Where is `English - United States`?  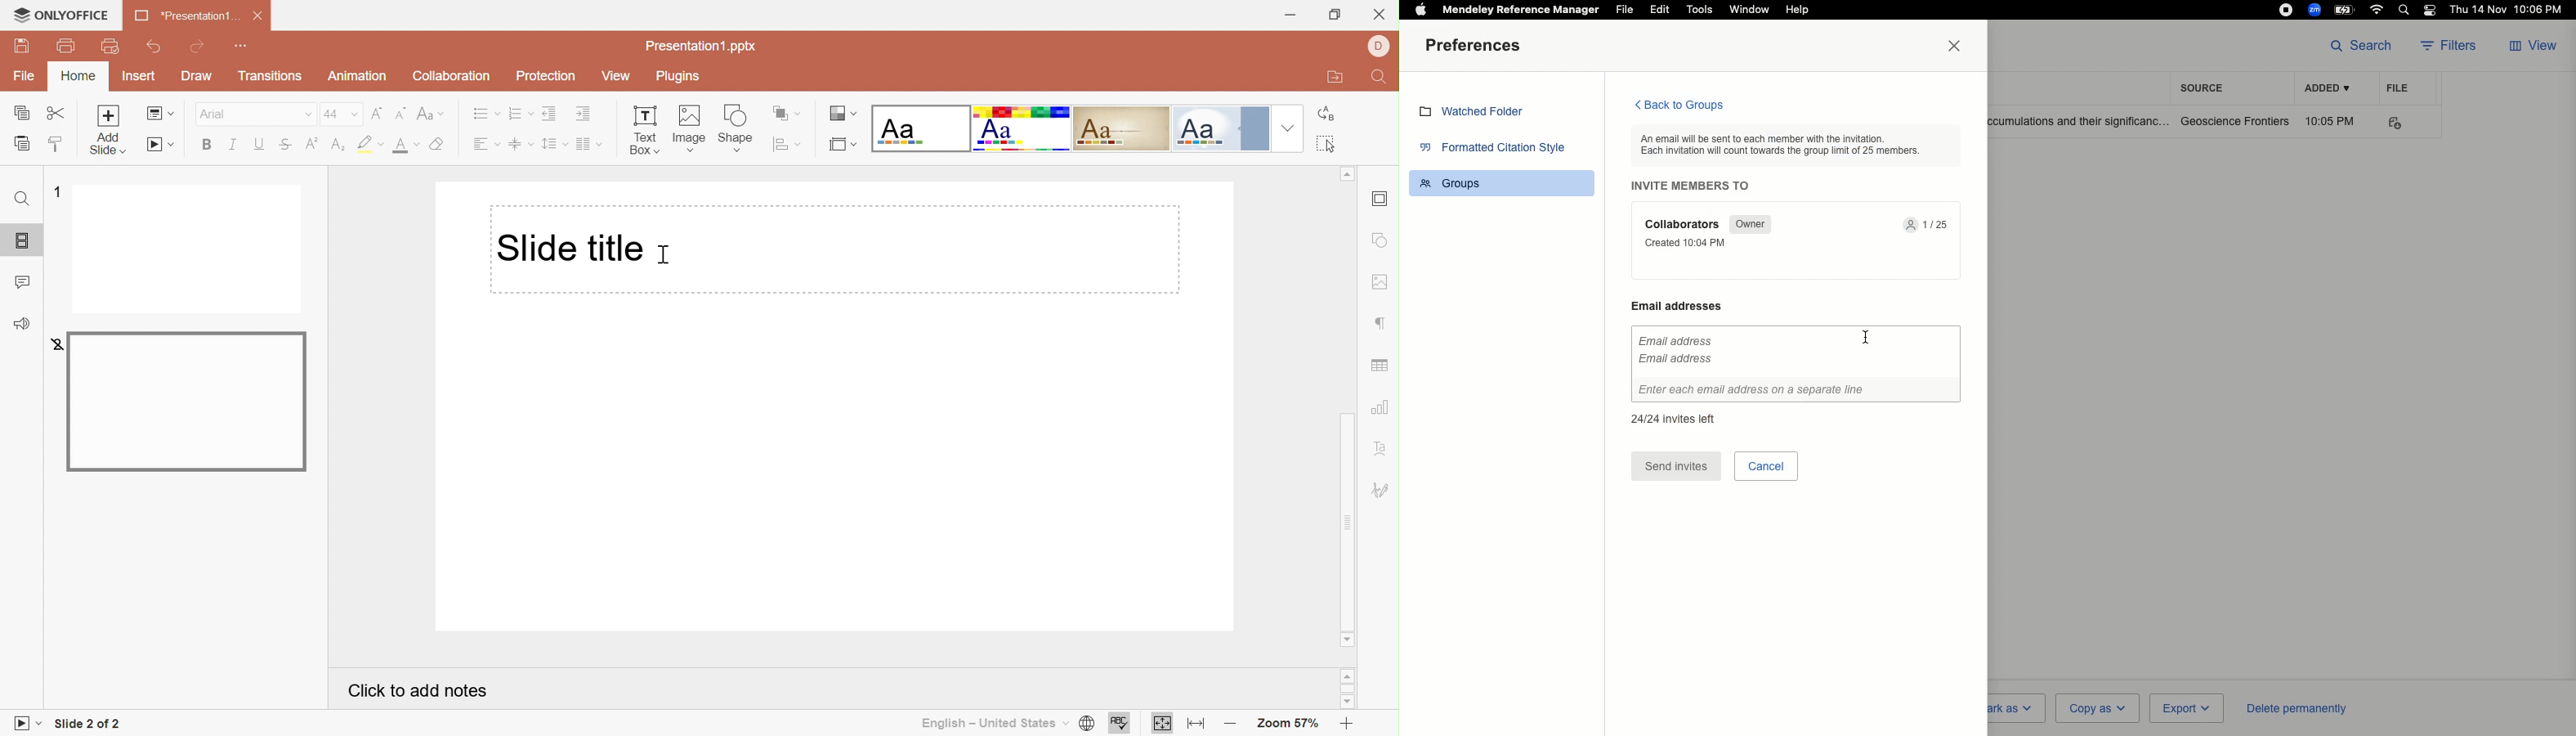
English - United States is located at coordinates (992, 723).